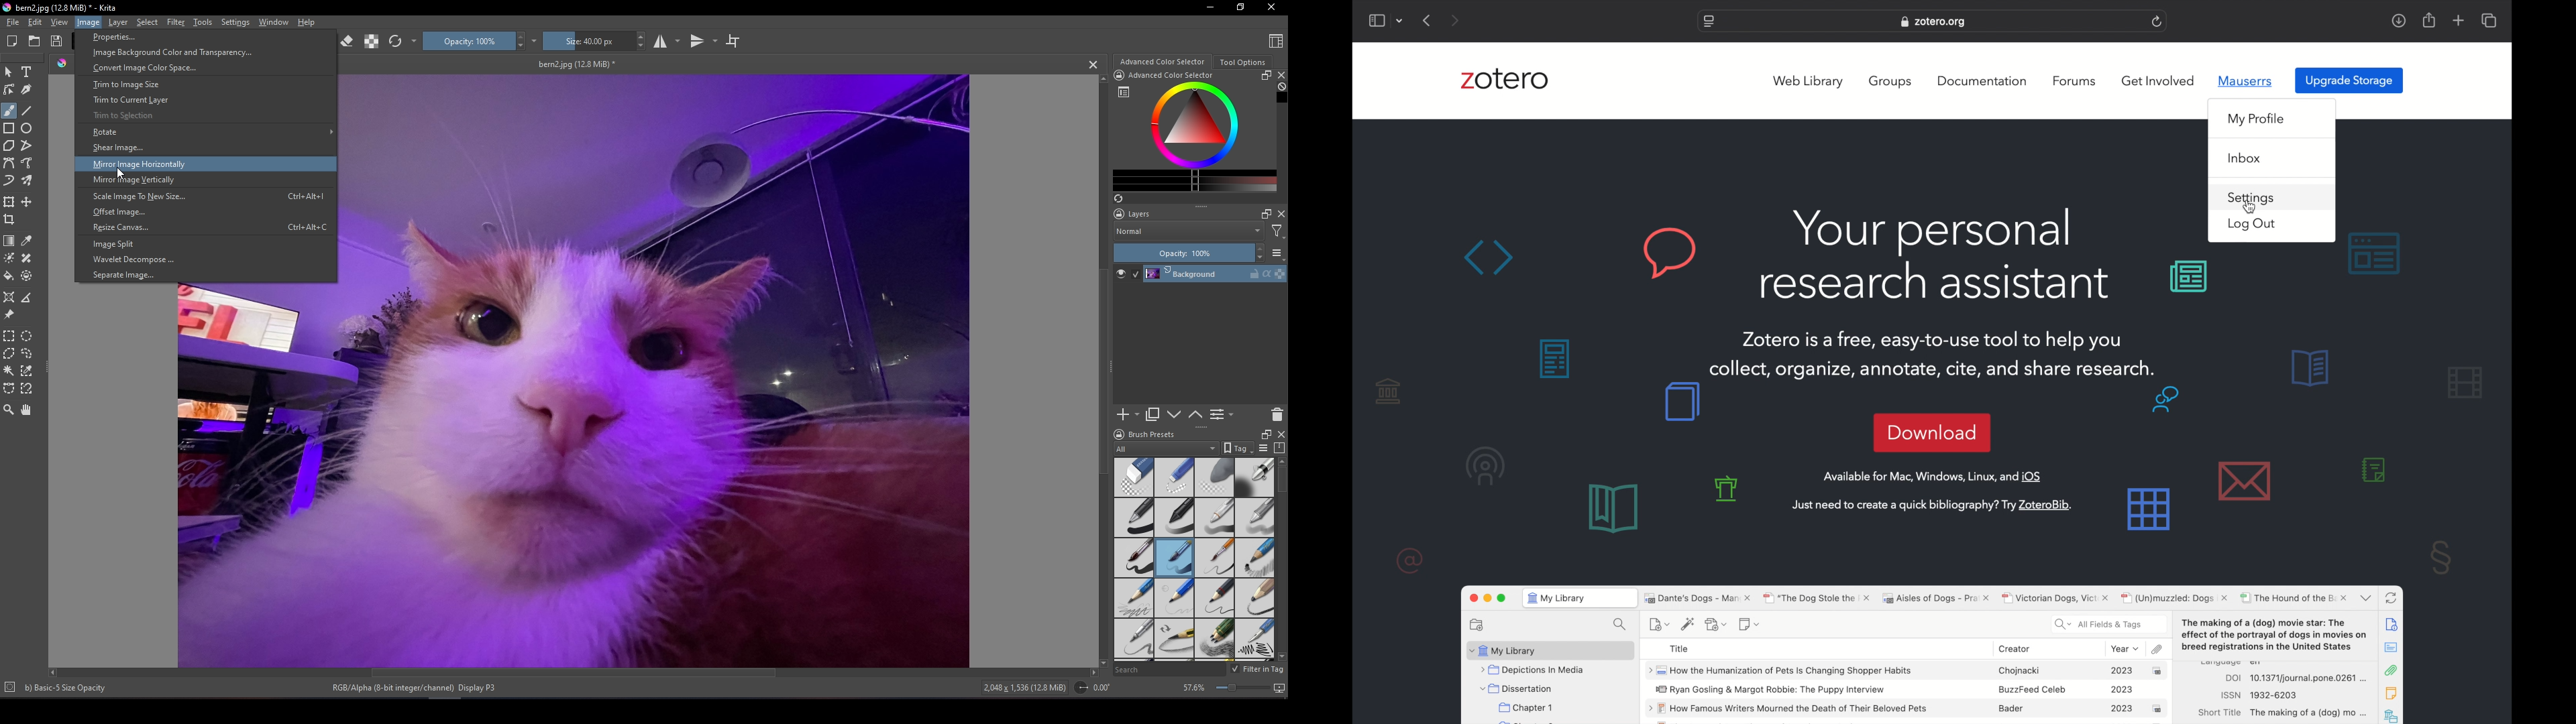  What do you see at coordinates (1280, 434) in the screenshot?
I see `Close brush docker` at bounding box center [1280, 434].